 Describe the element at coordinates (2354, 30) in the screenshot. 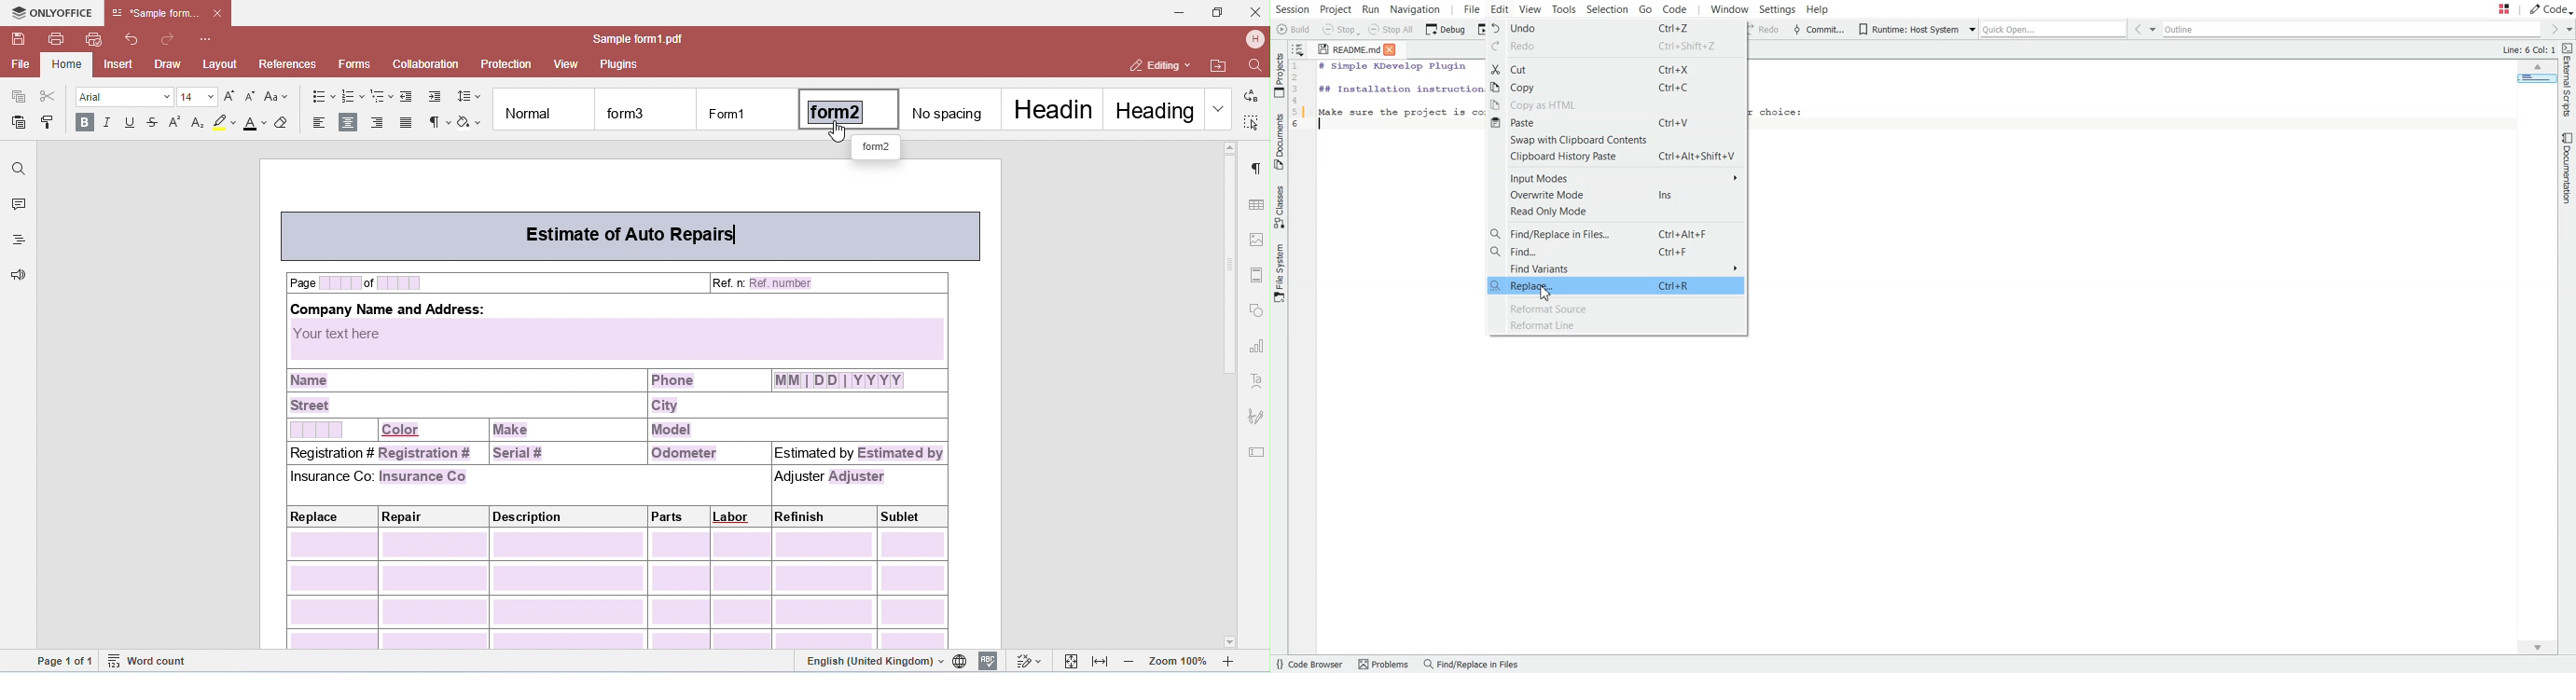

I see `Outline` at that location.